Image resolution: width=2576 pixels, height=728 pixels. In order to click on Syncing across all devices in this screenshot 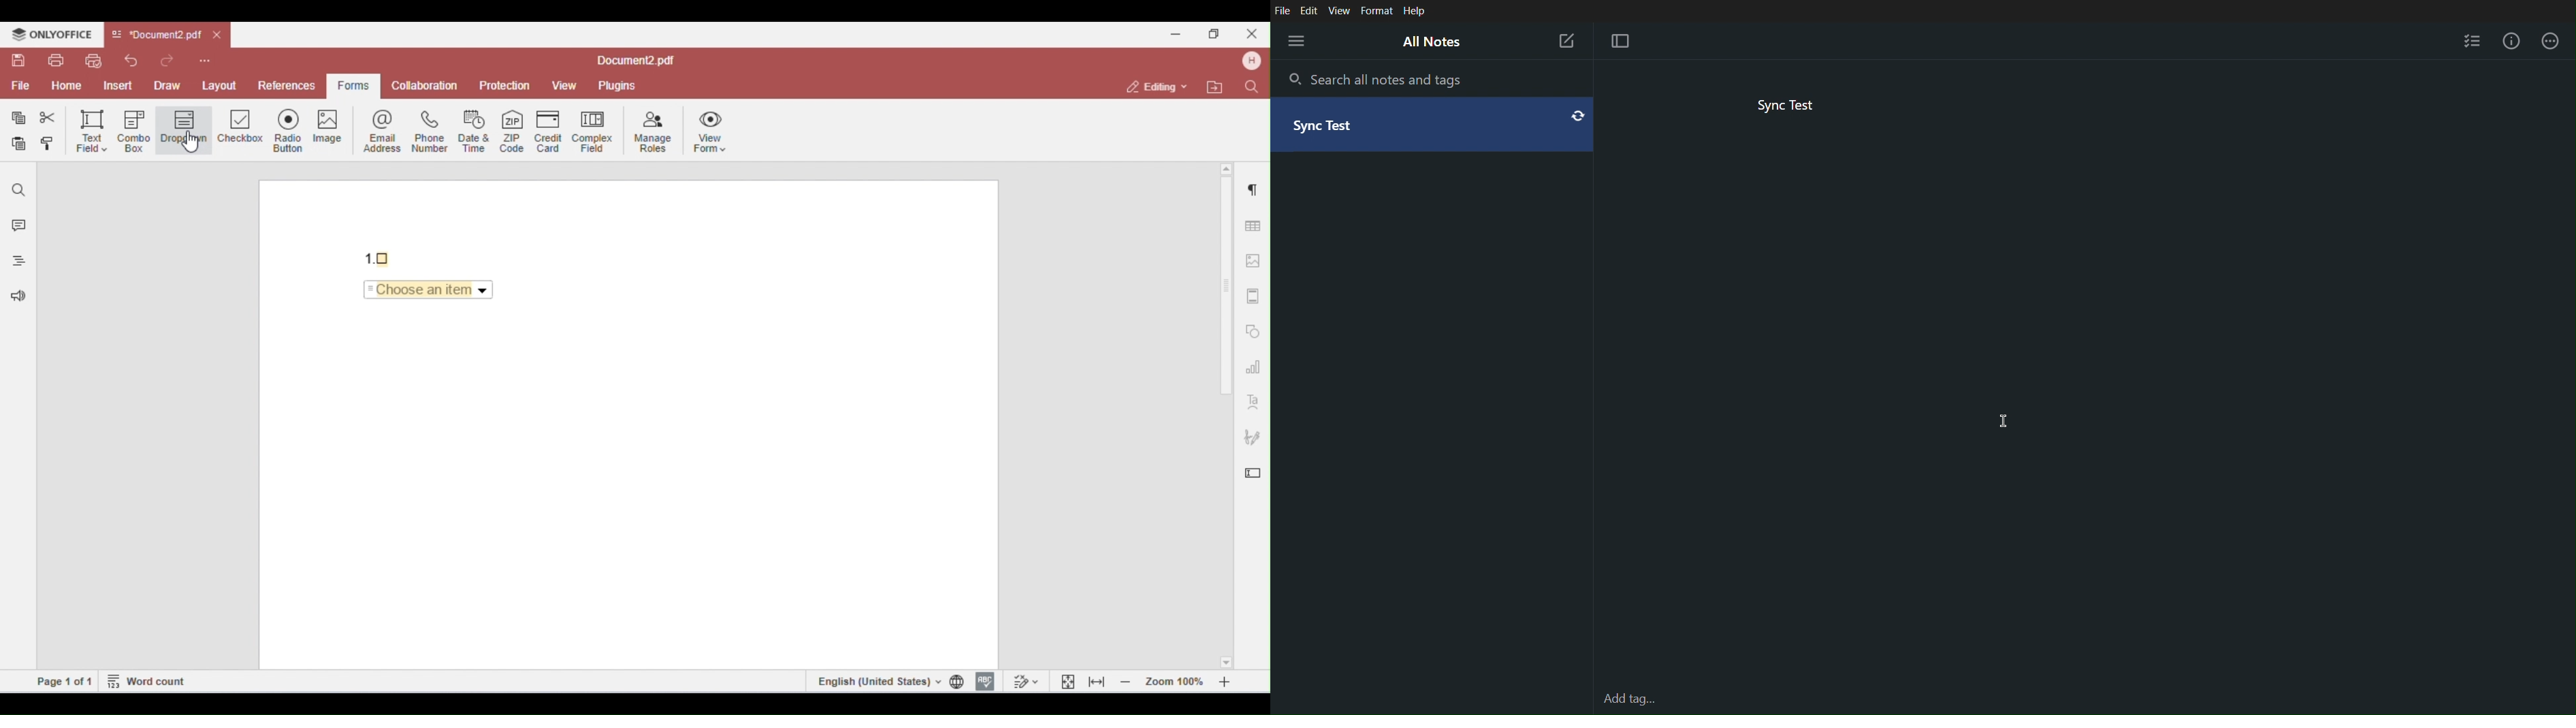, I will do `click(1575, 116)`.